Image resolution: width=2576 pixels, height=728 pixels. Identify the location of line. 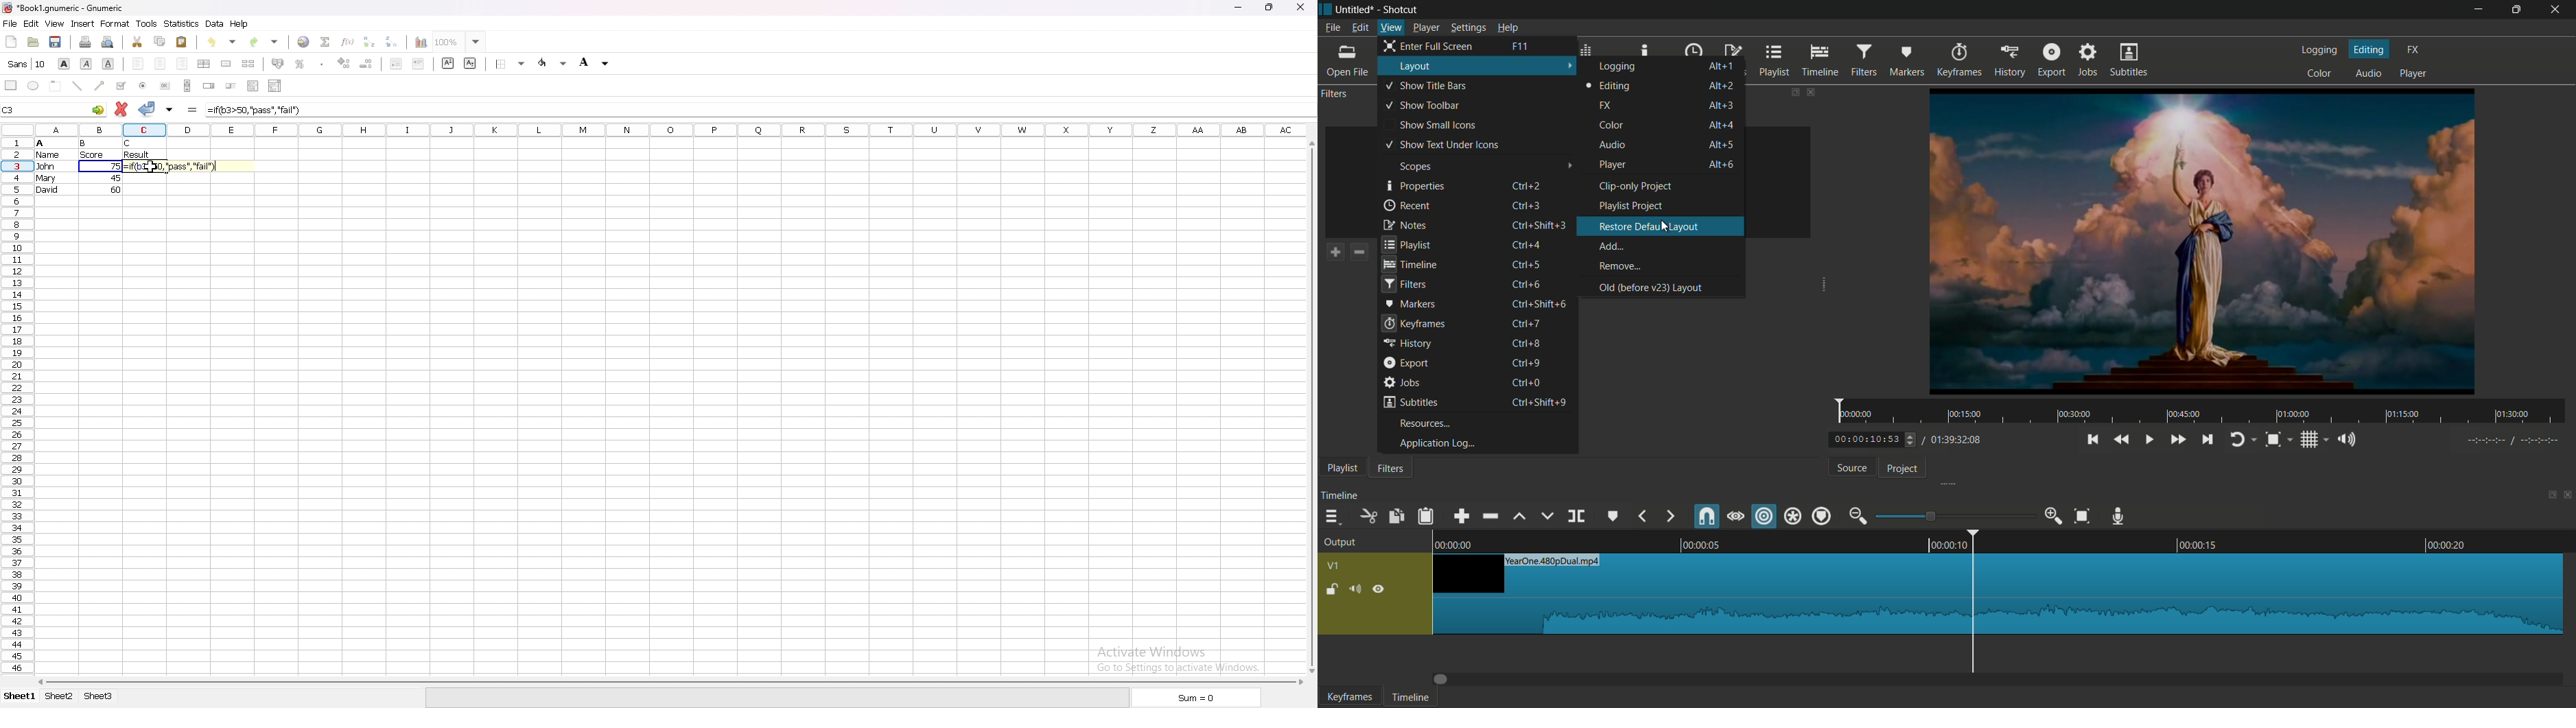
(77, 86).